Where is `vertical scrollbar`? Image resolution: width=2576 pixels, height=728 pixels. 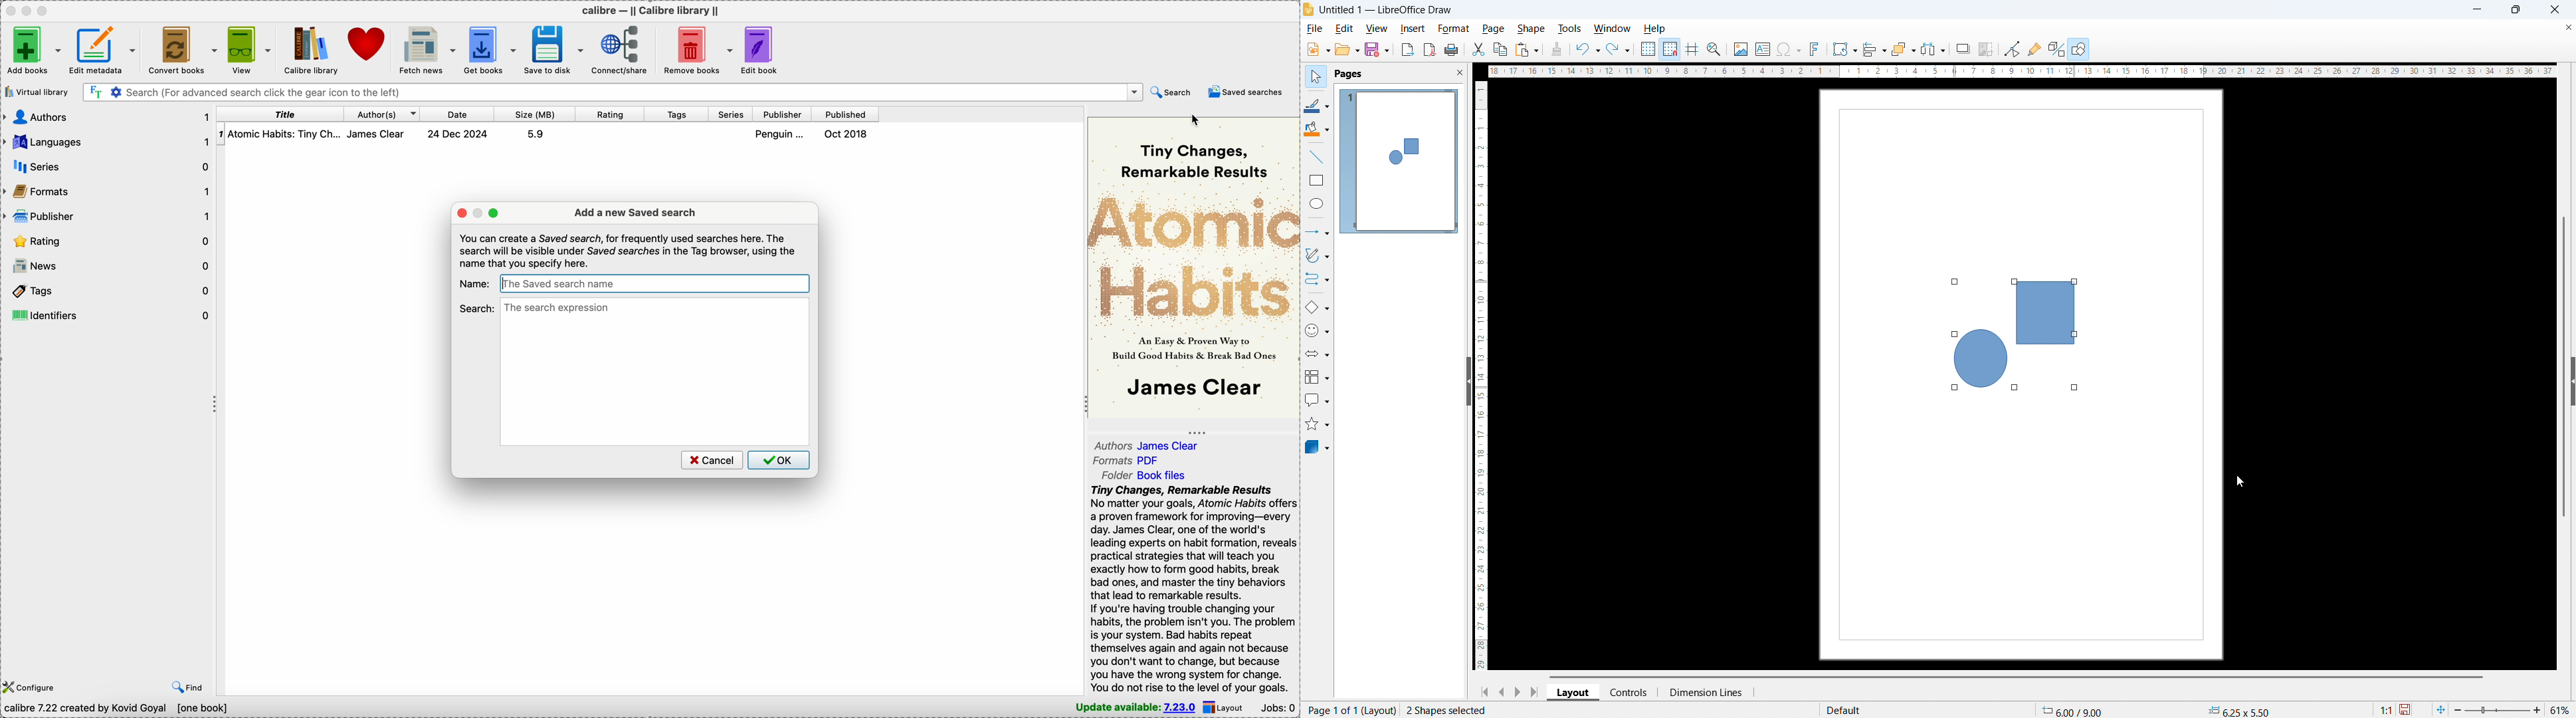 vertical scrollbar is located at coordinates (2564, 364).